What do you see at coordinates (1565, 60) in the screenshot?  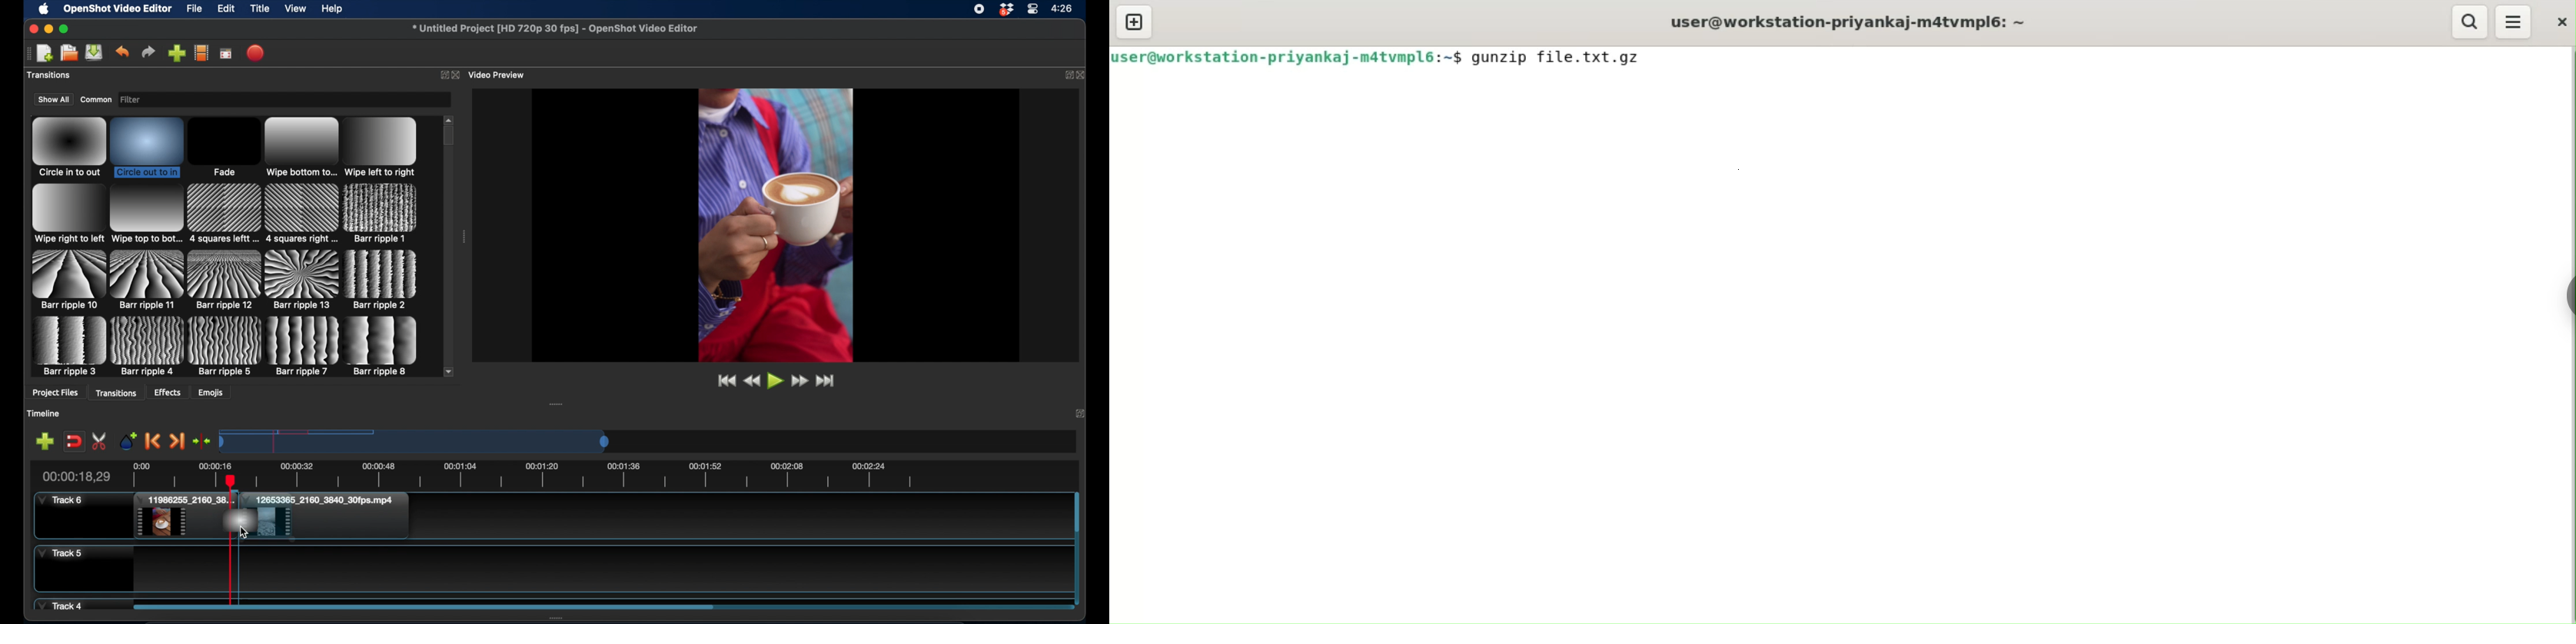 I see `gunzip file.txt.gz` at bounding box center [1565, 60].